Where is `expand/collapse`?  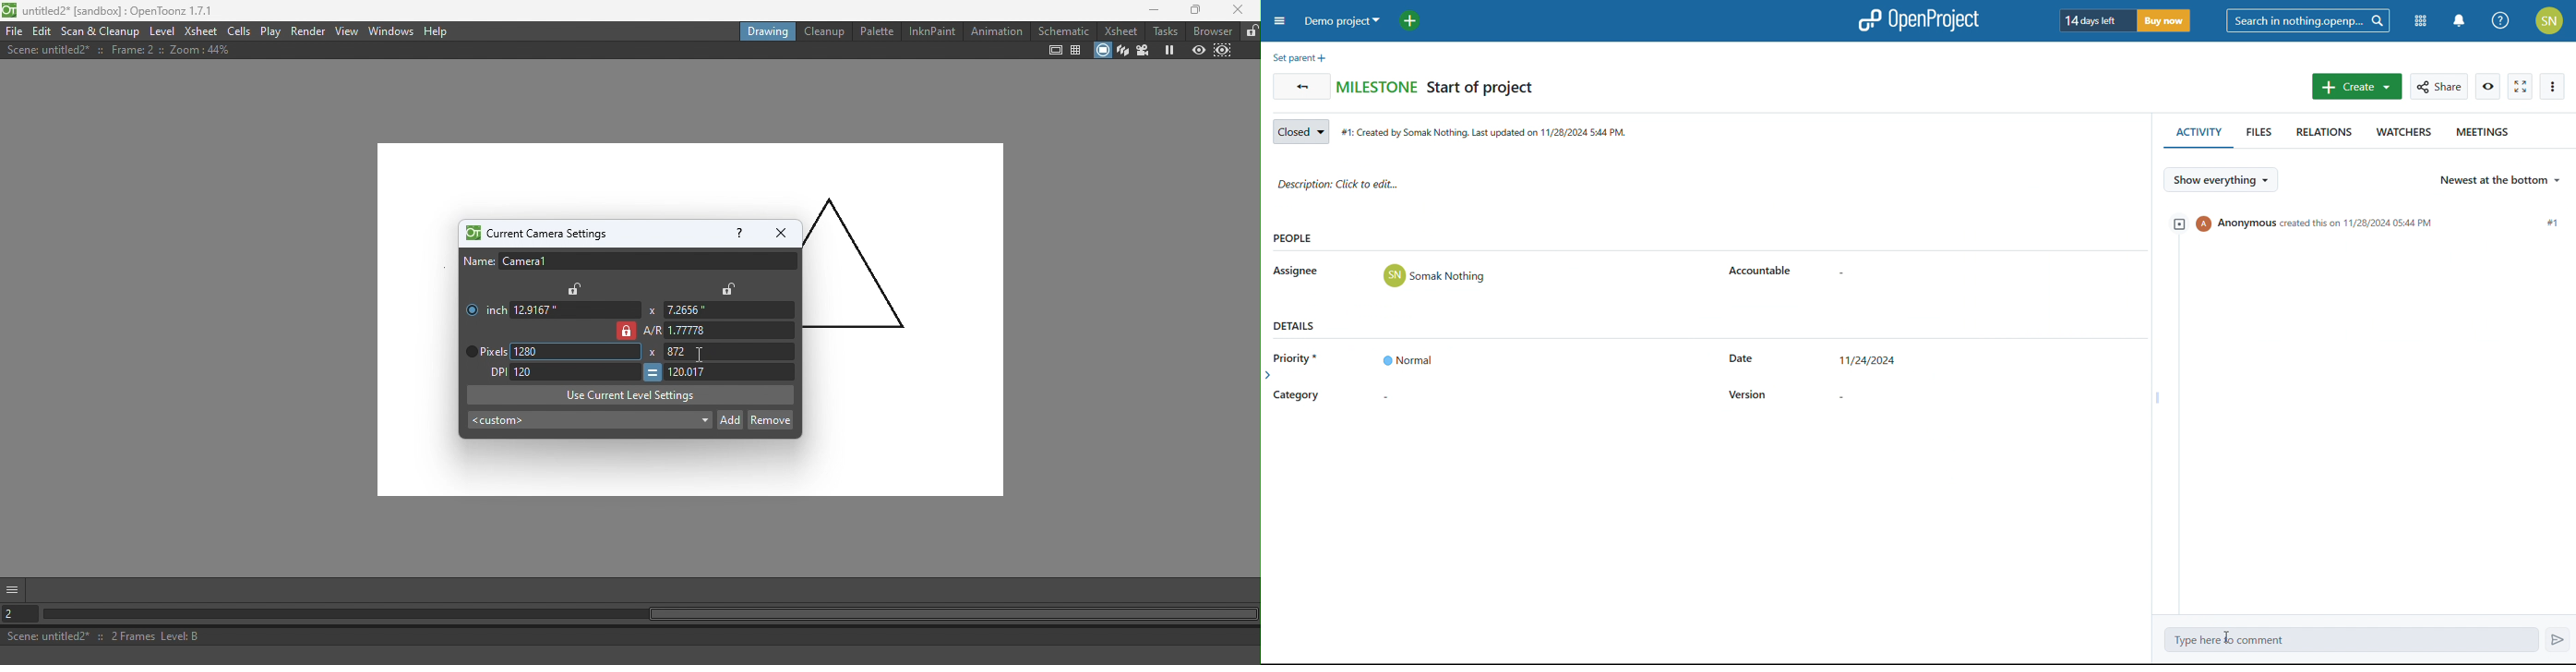 expand/collapse is located at coordinates (2177, 223).